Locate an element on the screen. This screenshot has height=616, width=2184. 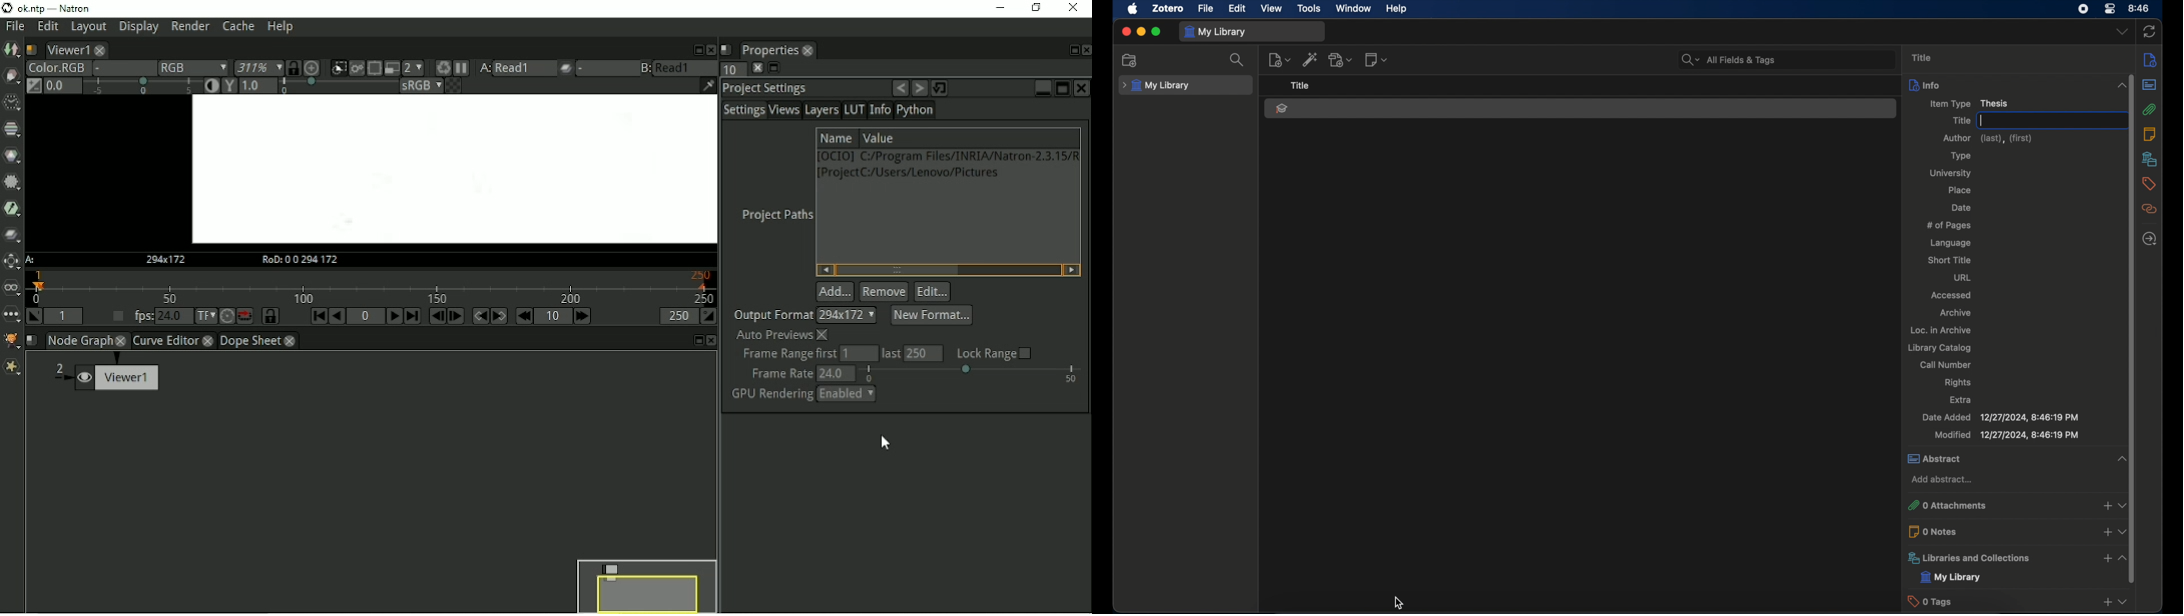
collapse is located at coordinates (2120, 459).